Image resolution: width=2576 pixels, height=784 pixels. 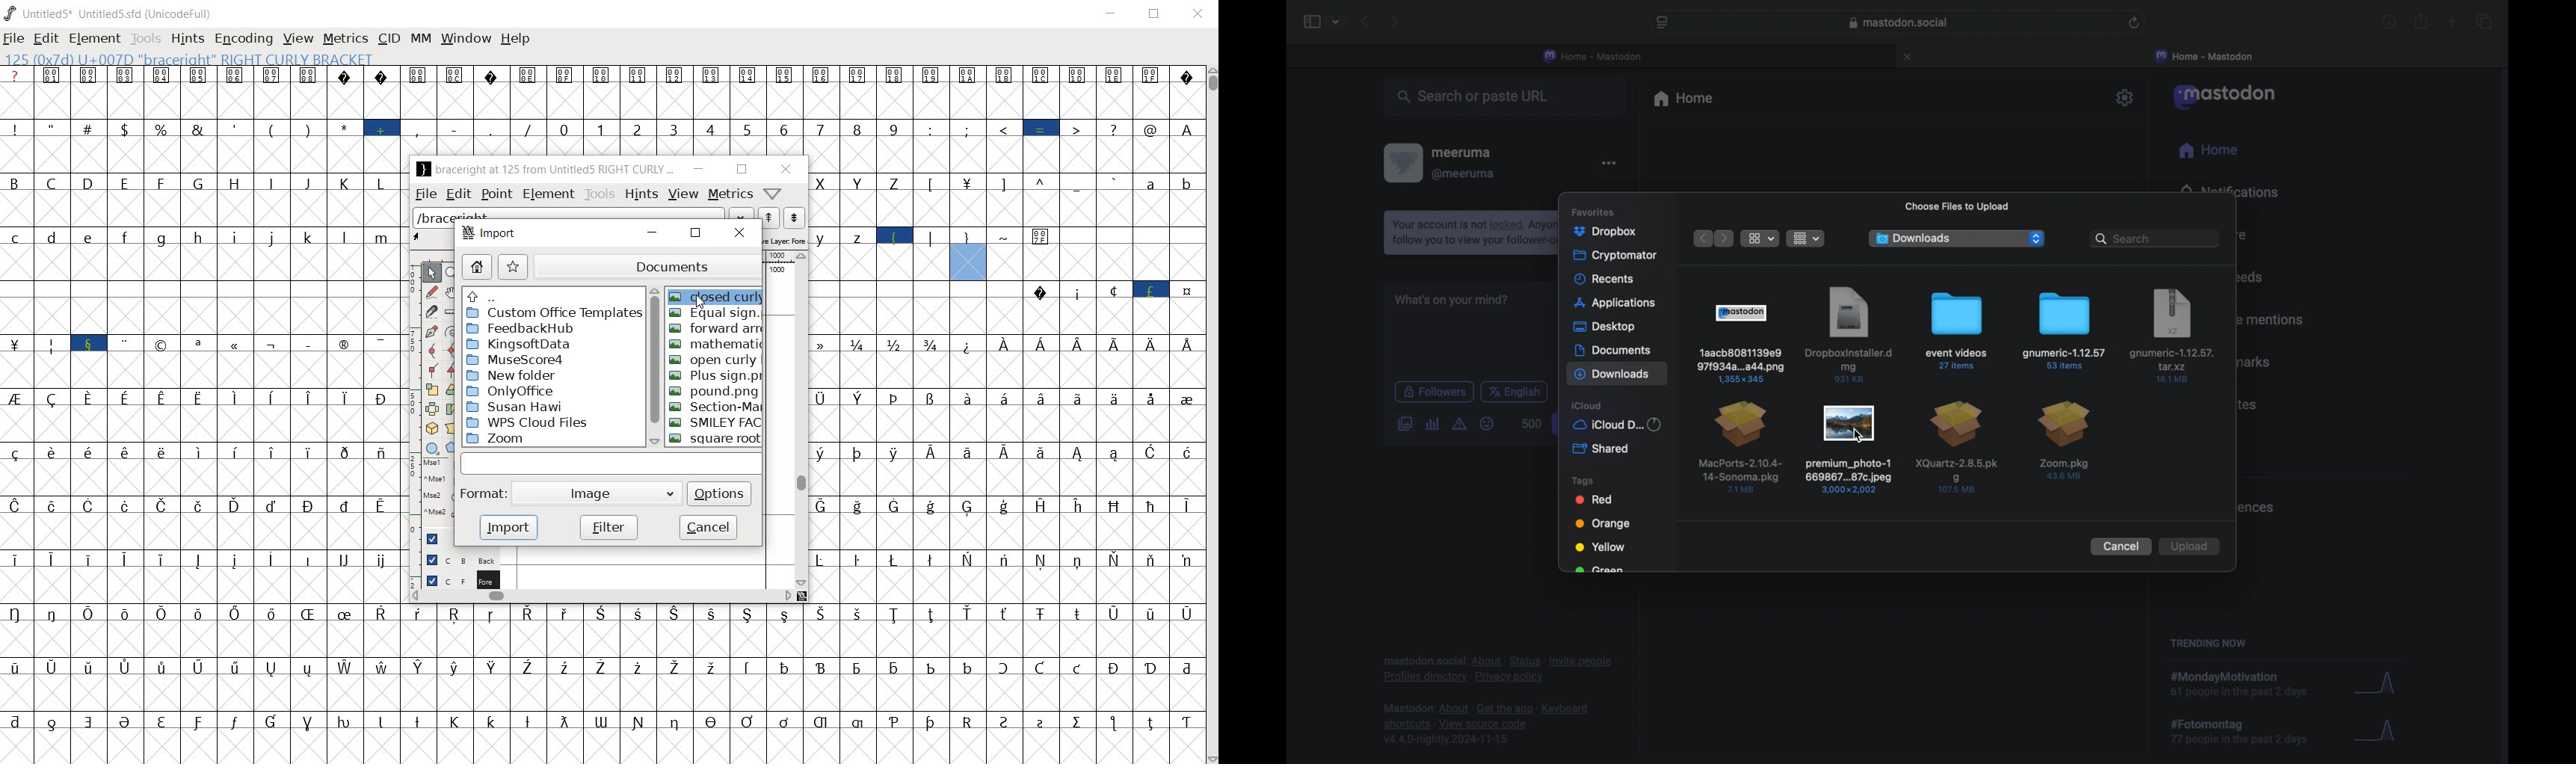 I want to click on CLOSE, so click(x=1195, y=13).